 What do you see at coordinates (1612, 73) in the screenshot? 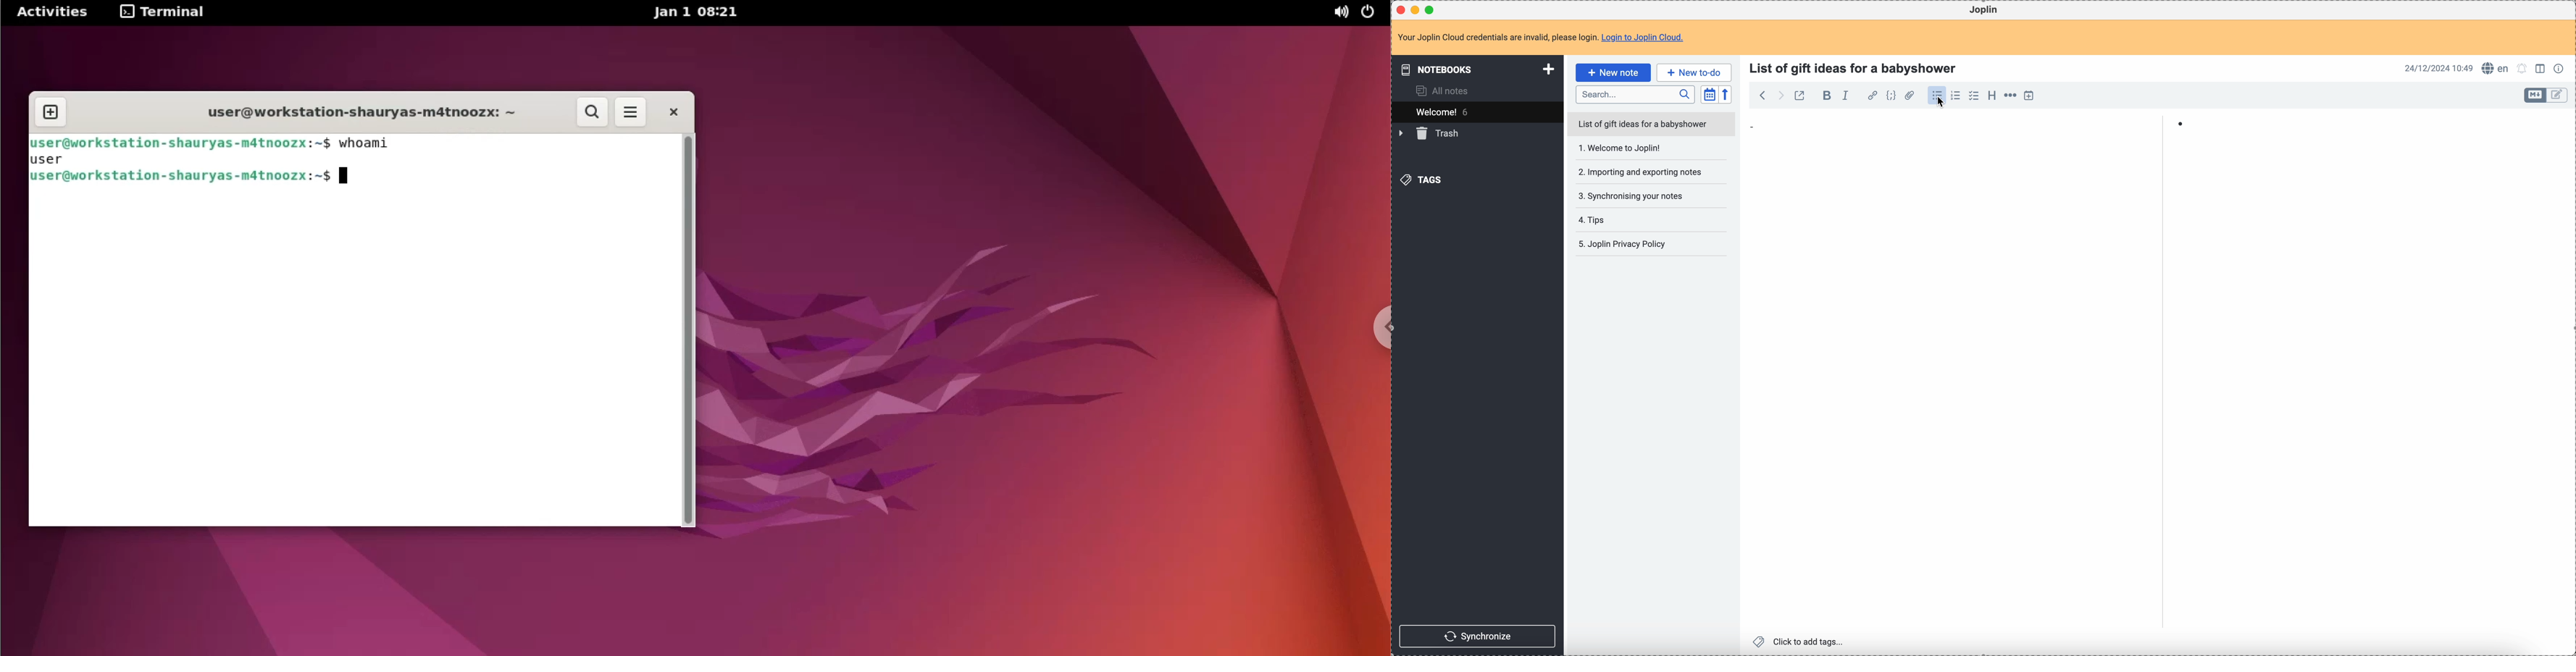
I see `click on new note` at bounding box center [1612, 73].